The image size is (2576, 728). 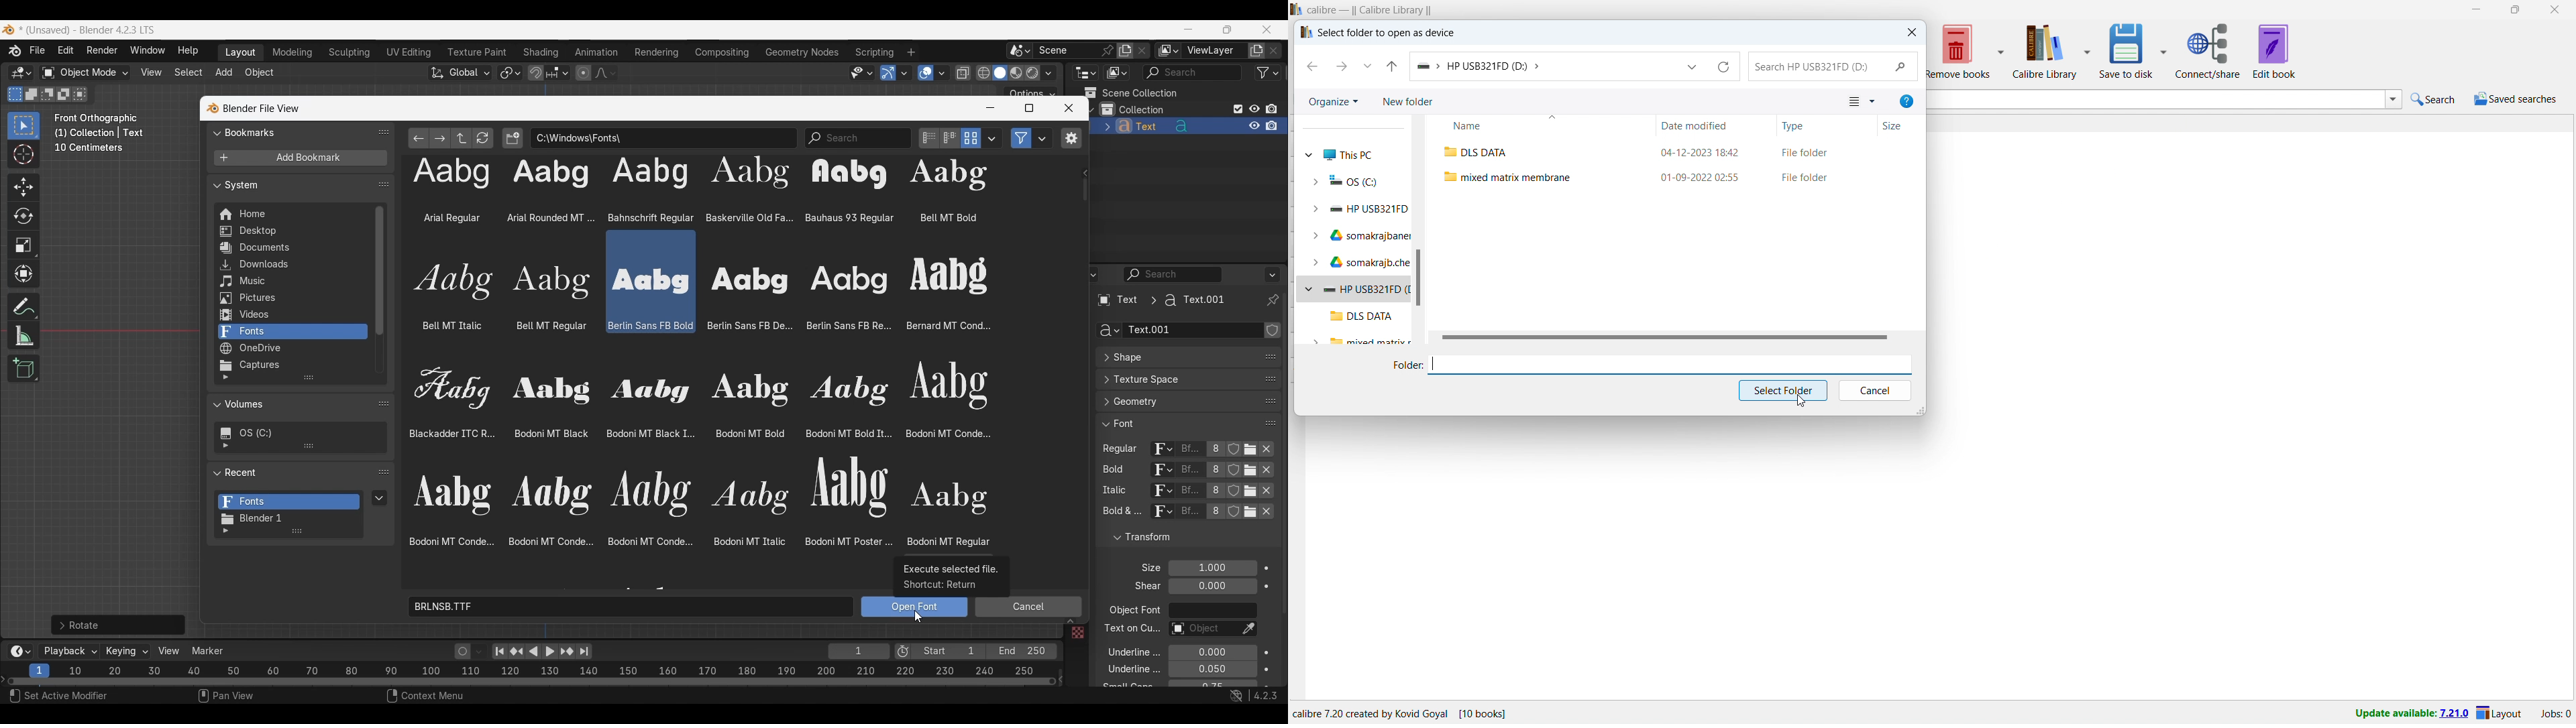 What do you see at coordinates (1960, 50) in the screenshot?
I see `remove books` at bounding box center [1960, 50].